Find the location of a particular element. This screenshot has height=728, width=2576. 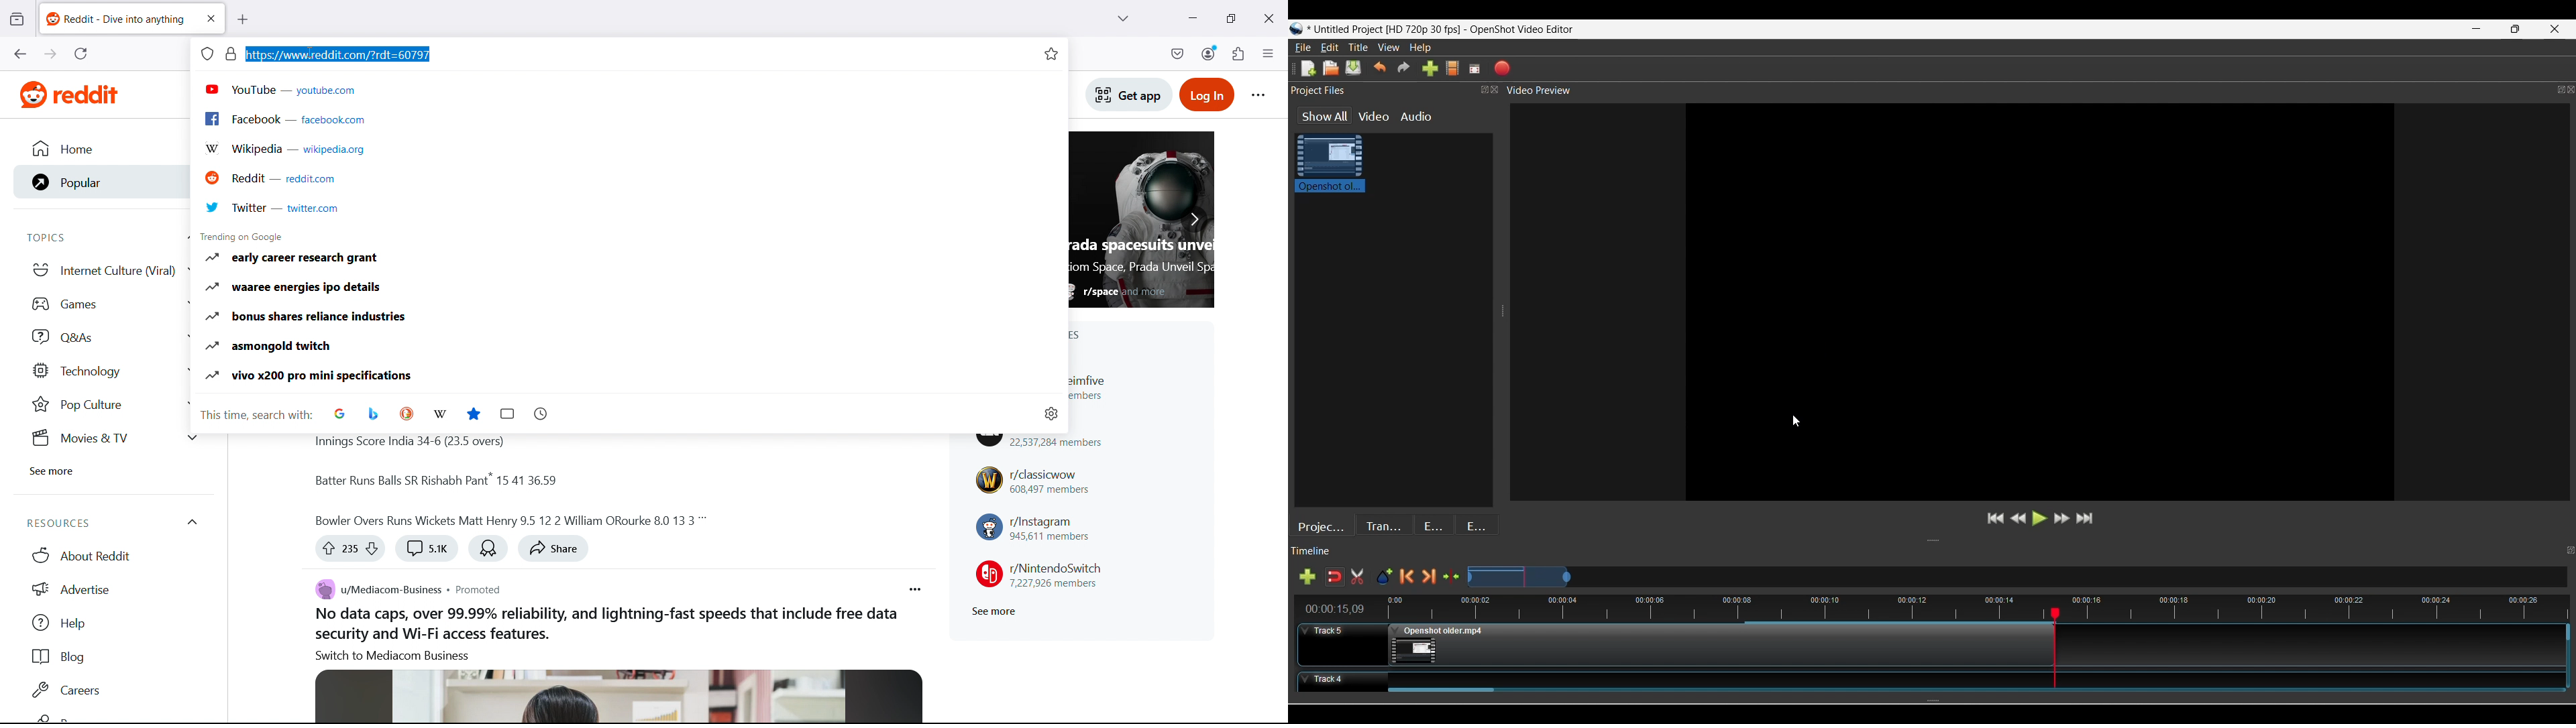

This time search with is located at coordinates (256, 415).